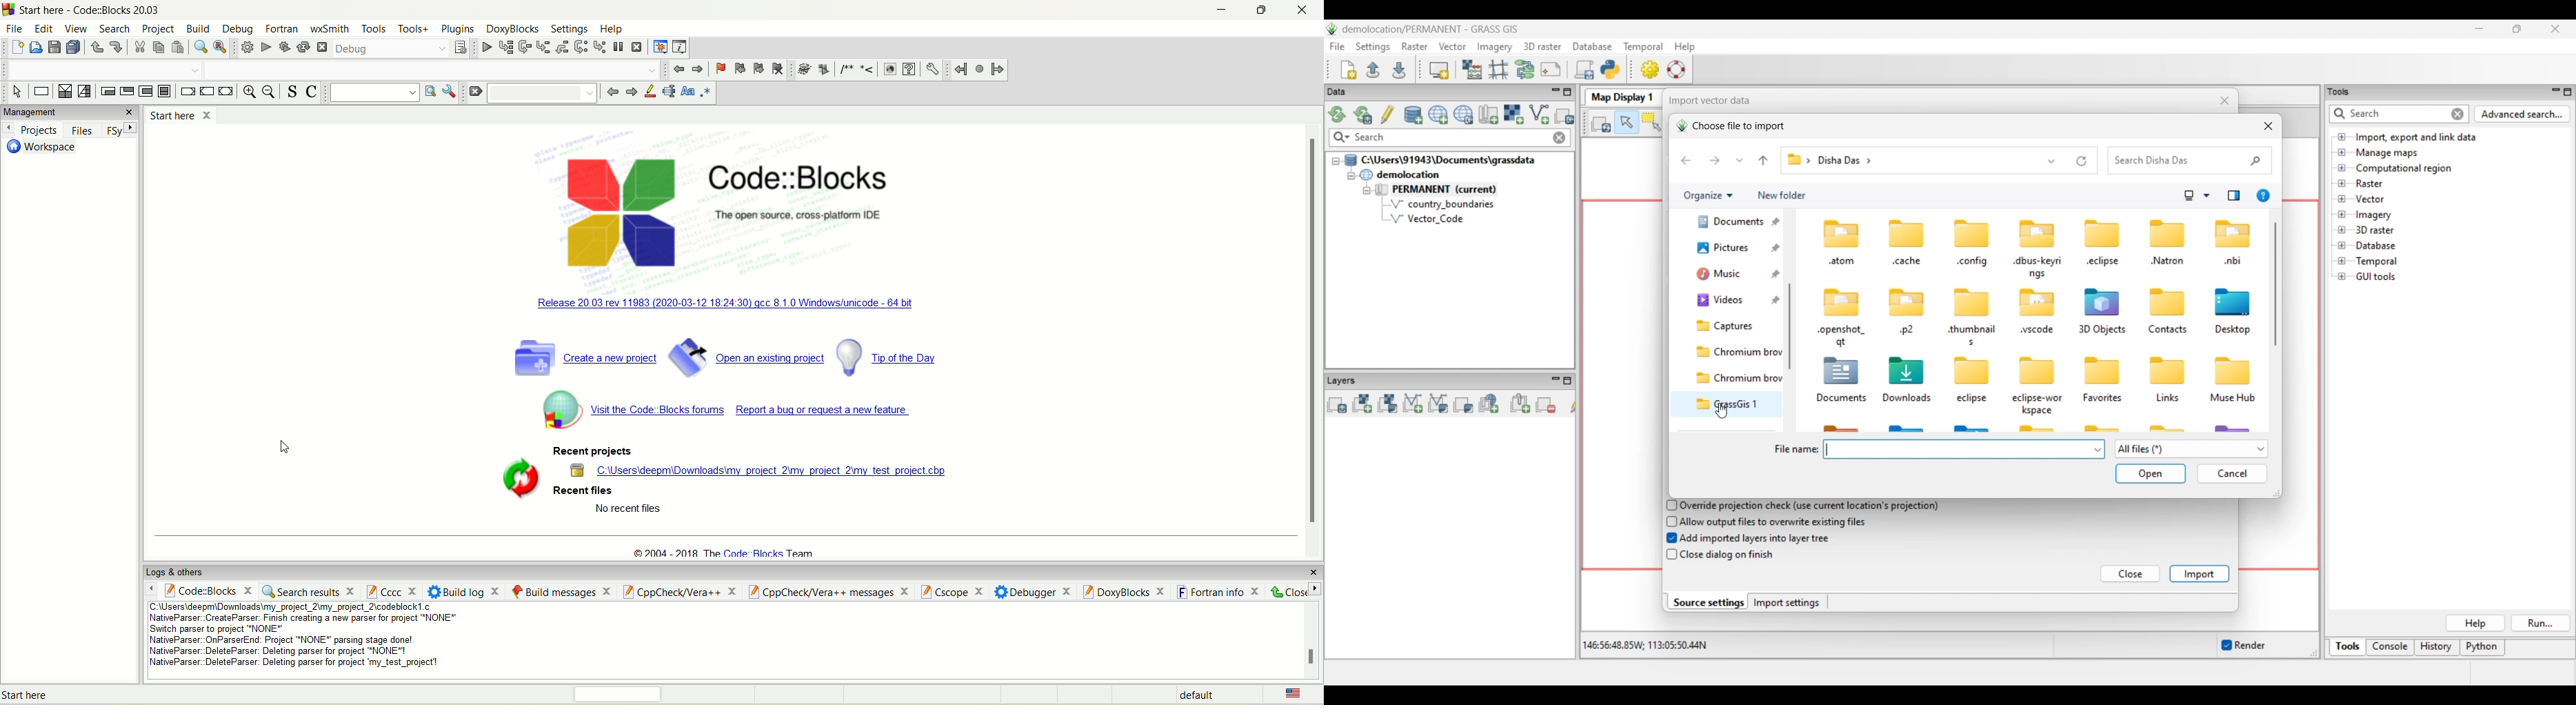  I want to click on view, so click(79, 31).